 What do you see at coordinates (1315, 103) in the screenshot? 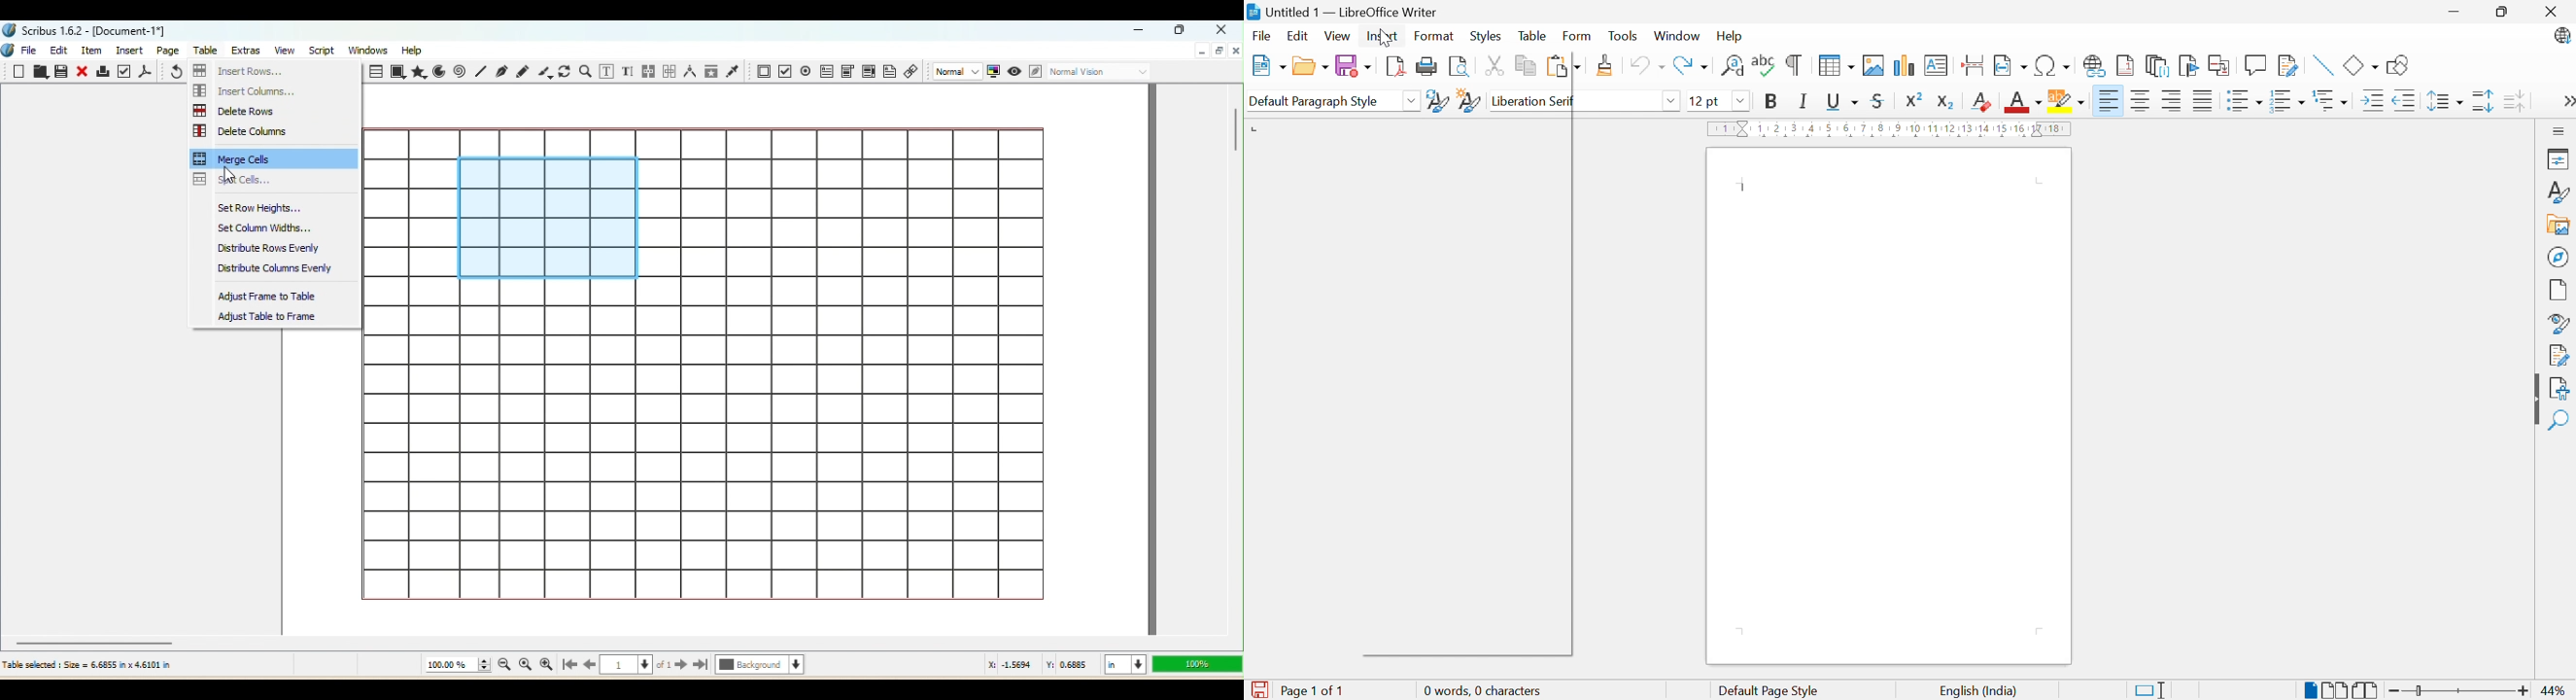
I see `Default paragraph style` at bounding box center [1315, 103].